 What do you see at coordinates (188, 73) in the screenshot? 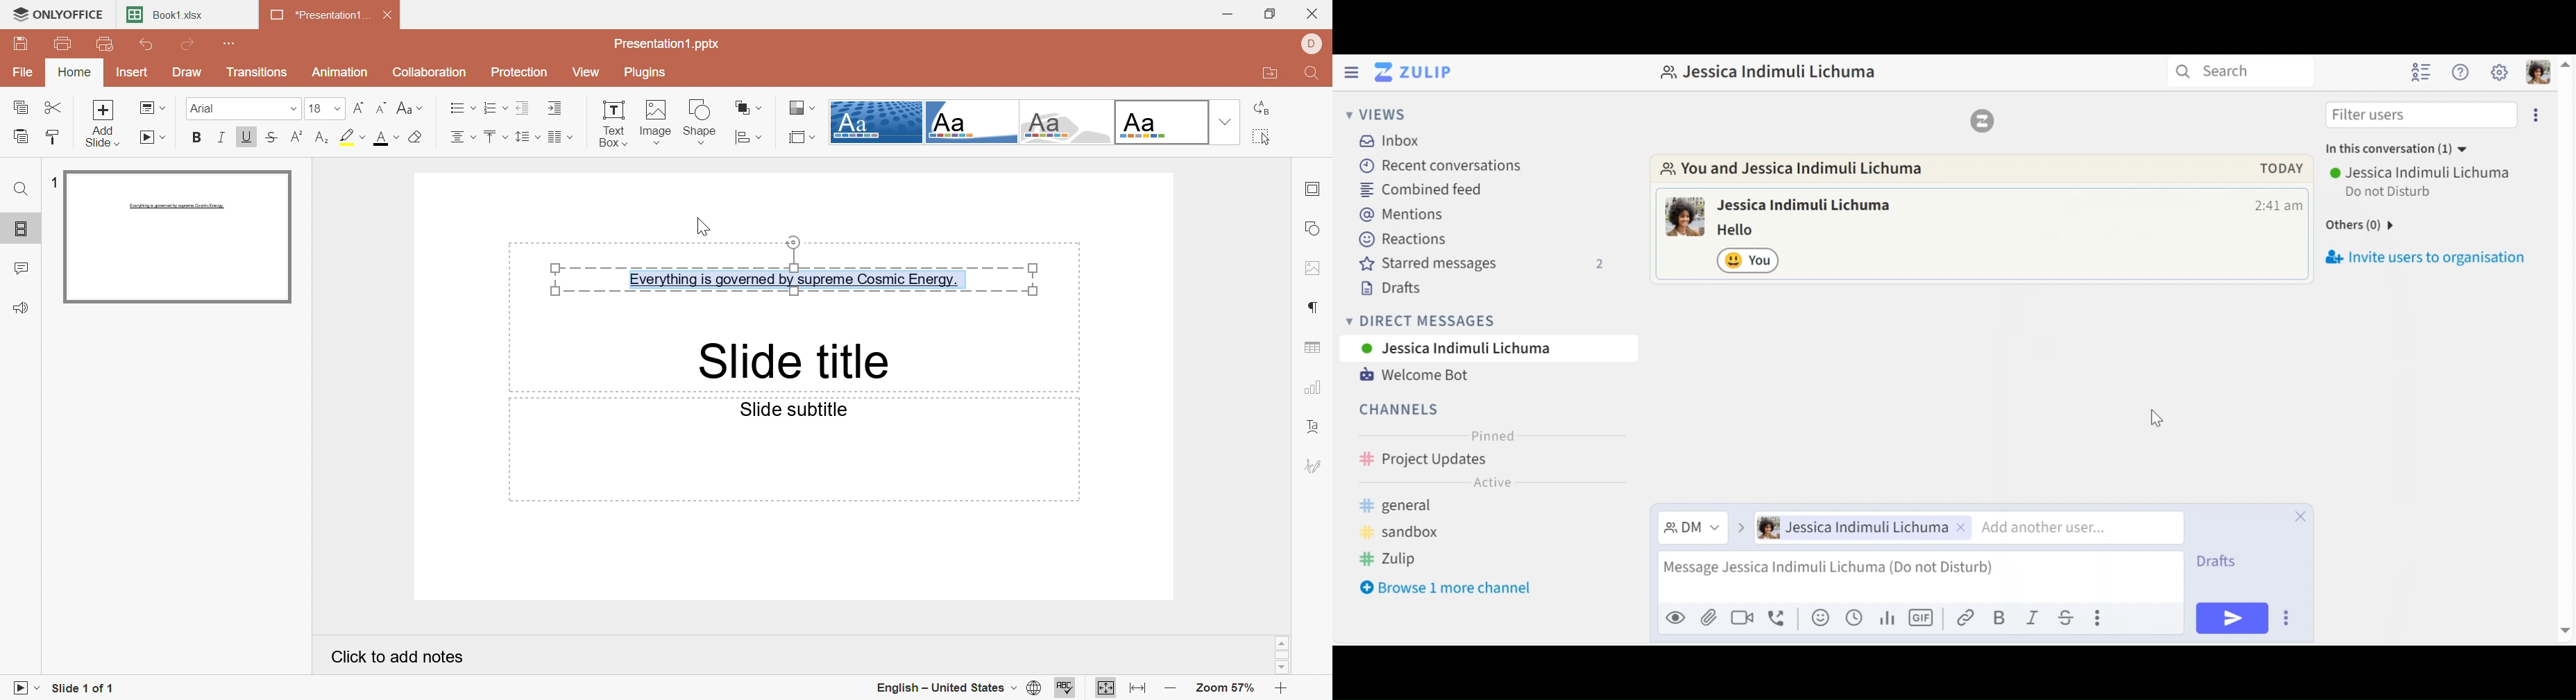
I see `Draw` at bounding box center [188, 73].